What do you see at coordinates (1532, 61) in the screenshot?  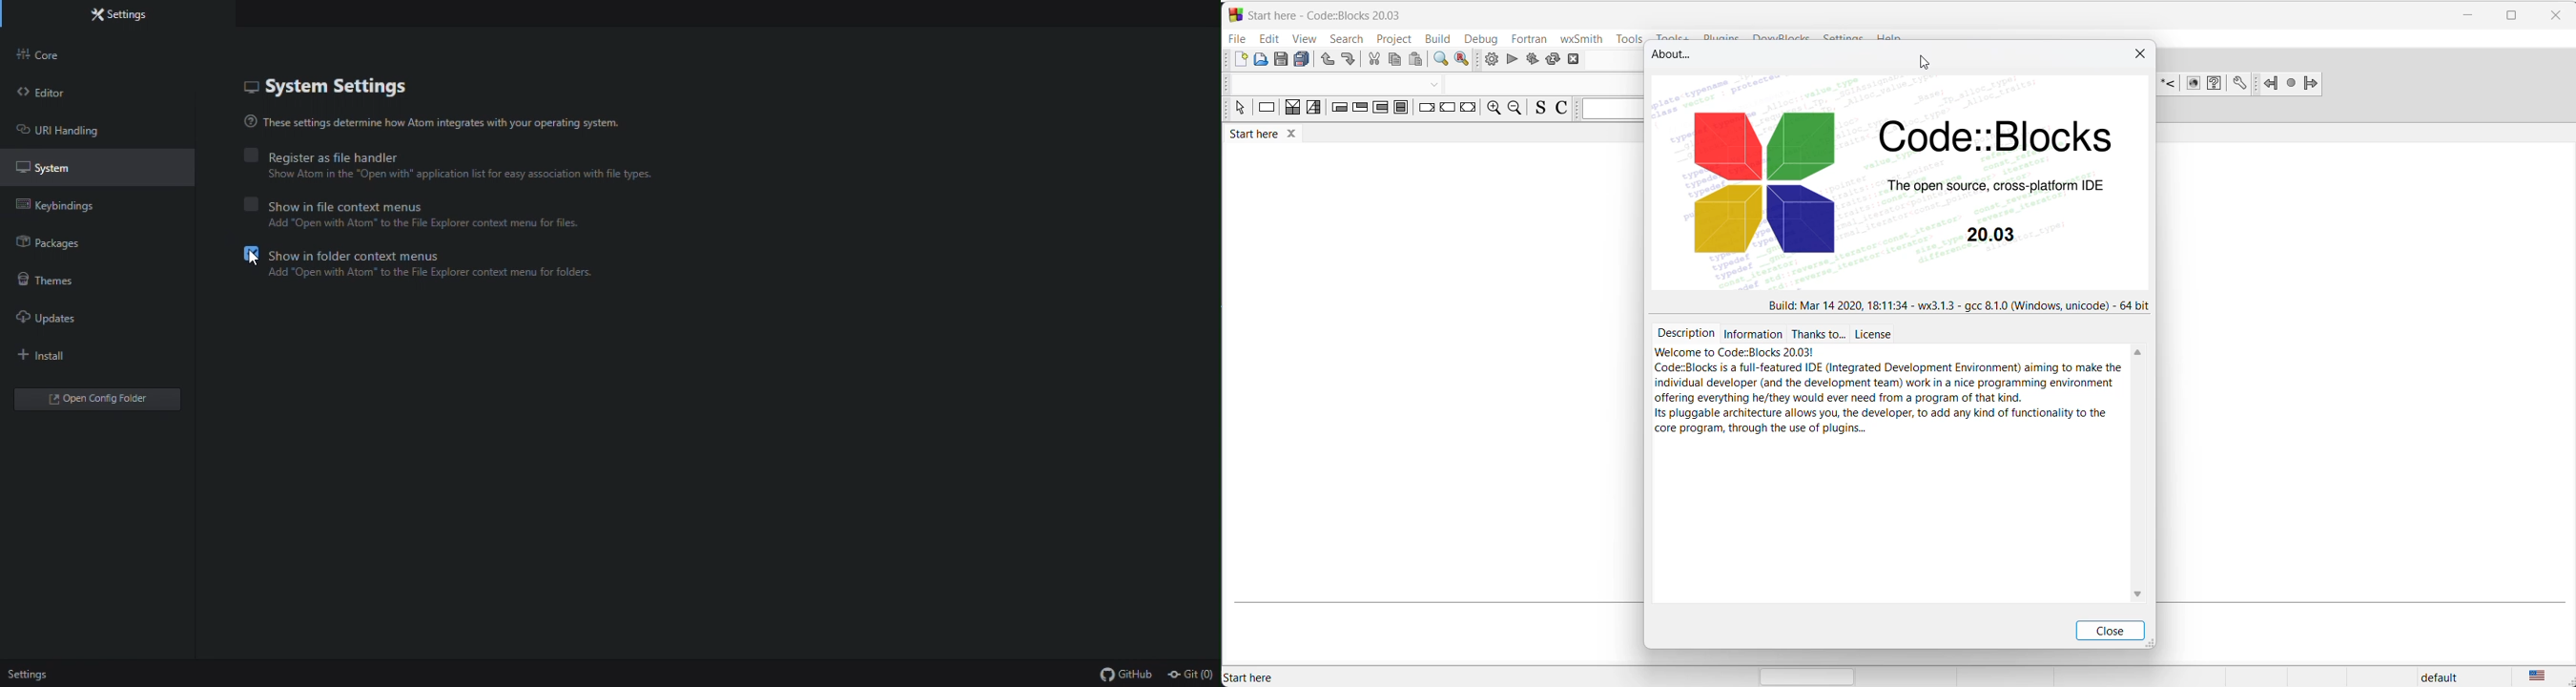 I see `build and run` at bounding box center [1532, 61].